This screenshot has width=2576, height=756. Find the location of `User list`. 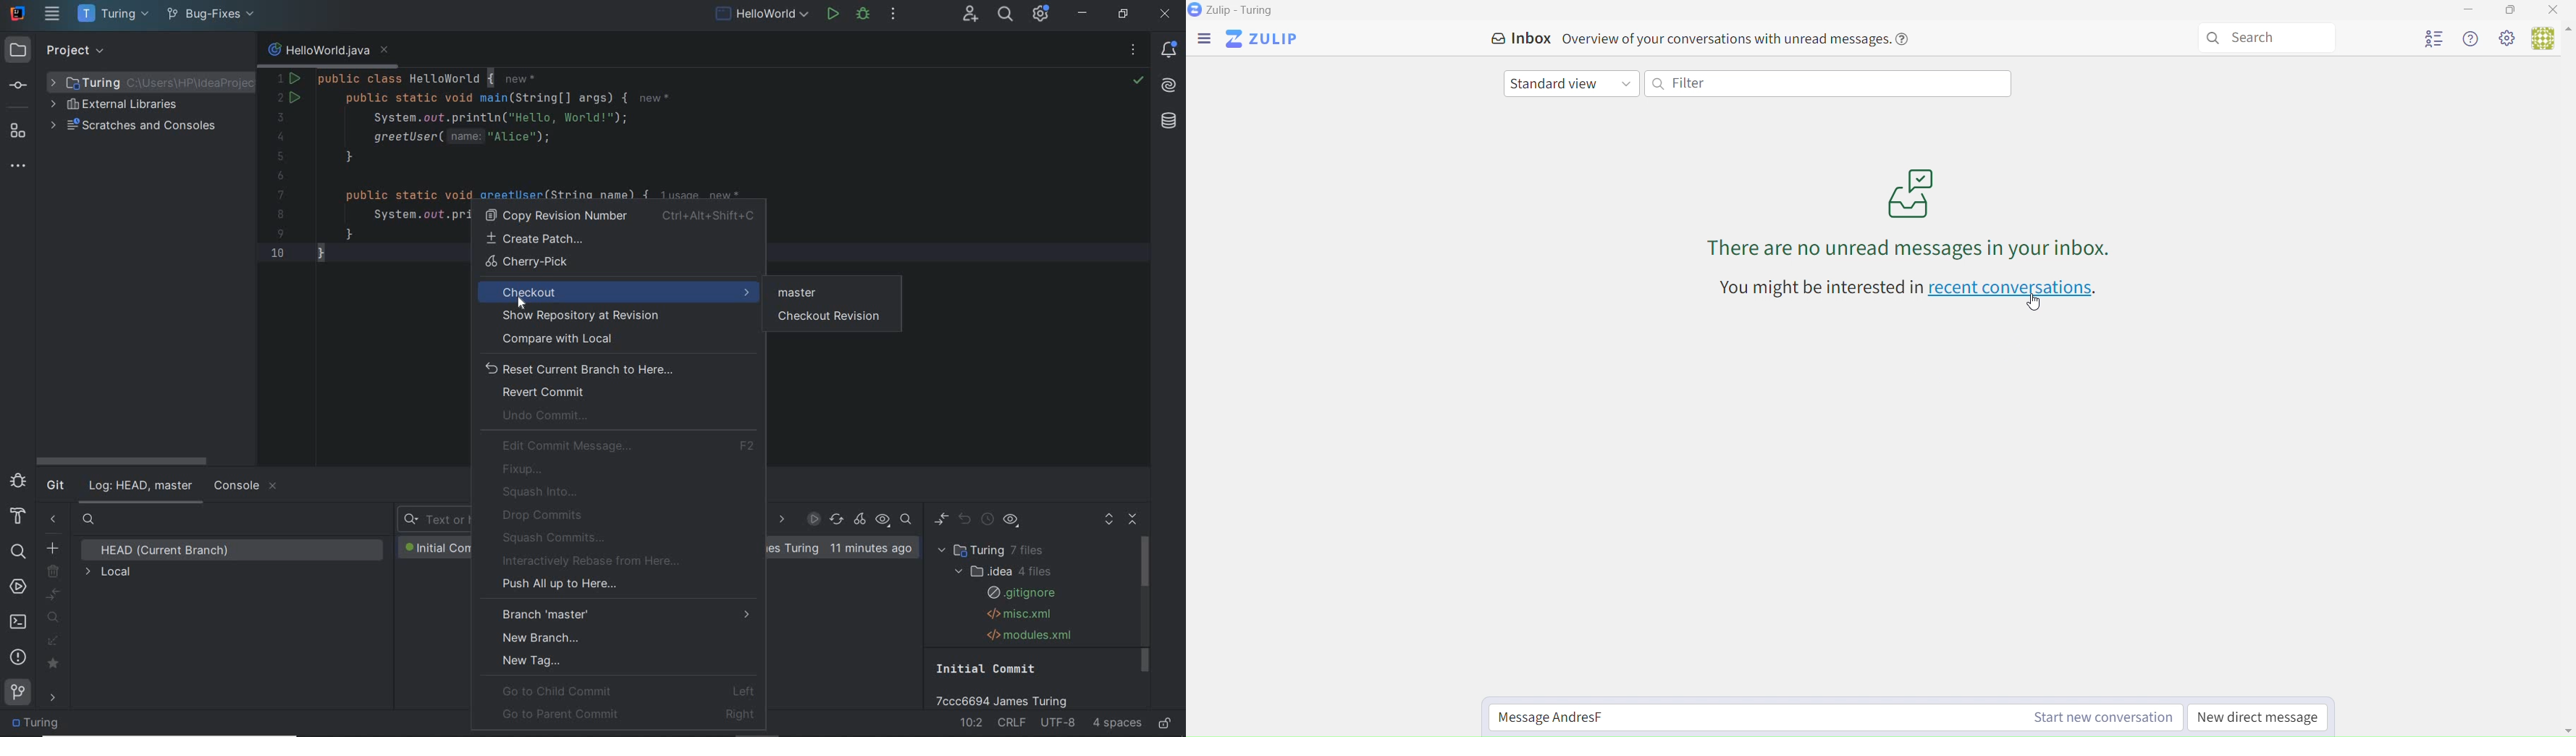

User list is located at coordinates (2436, 41).